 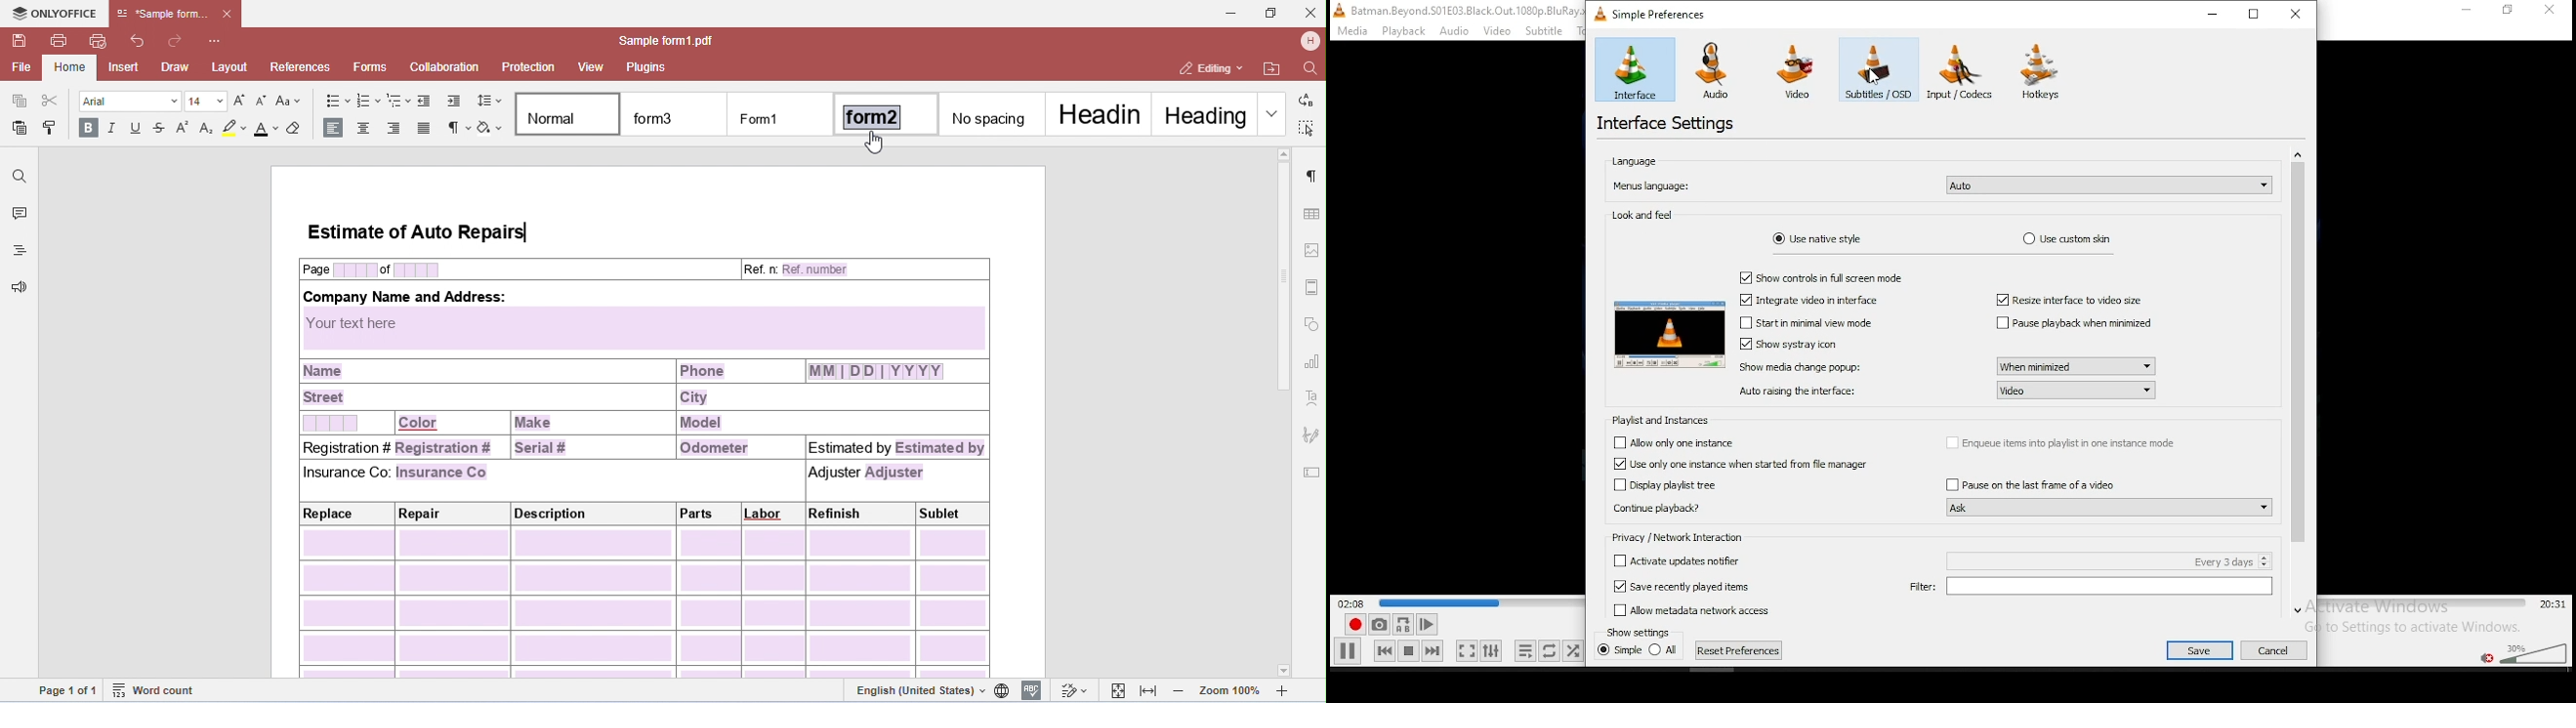 I want to click on mute/unmute, so click(x=2485, y=657).